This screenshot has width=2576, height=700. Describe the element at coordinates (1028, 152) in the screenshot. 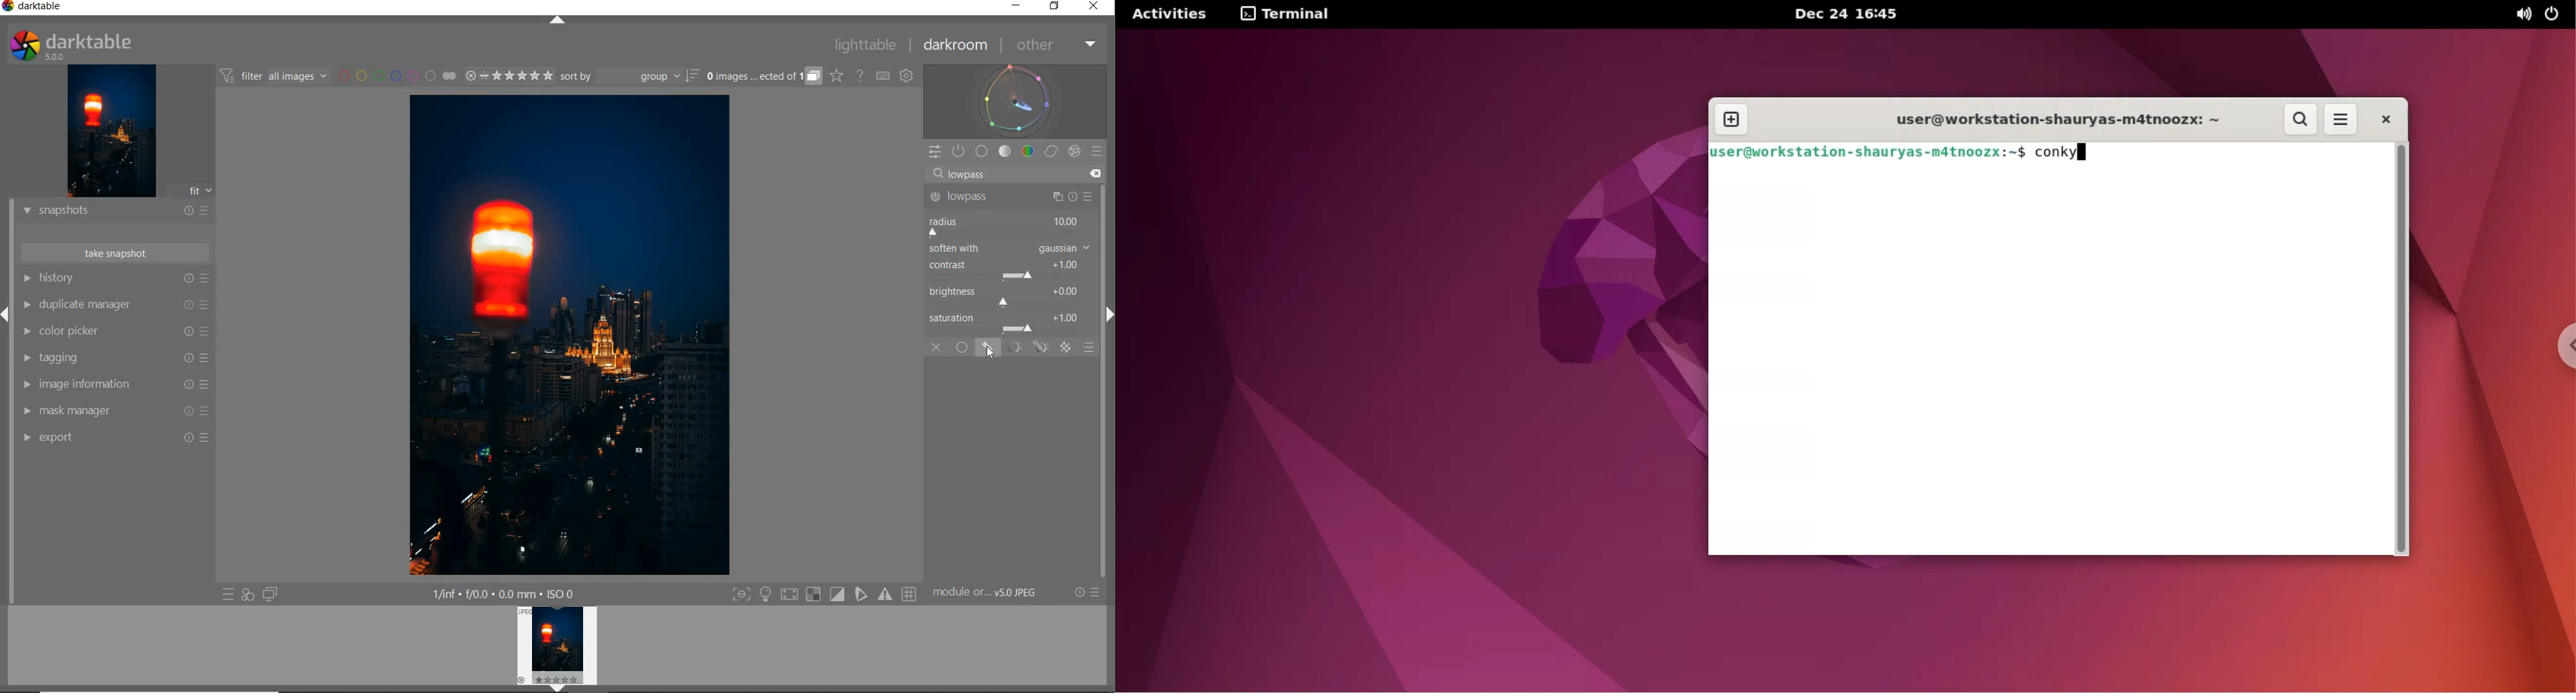

I see `COLOR` at that location.